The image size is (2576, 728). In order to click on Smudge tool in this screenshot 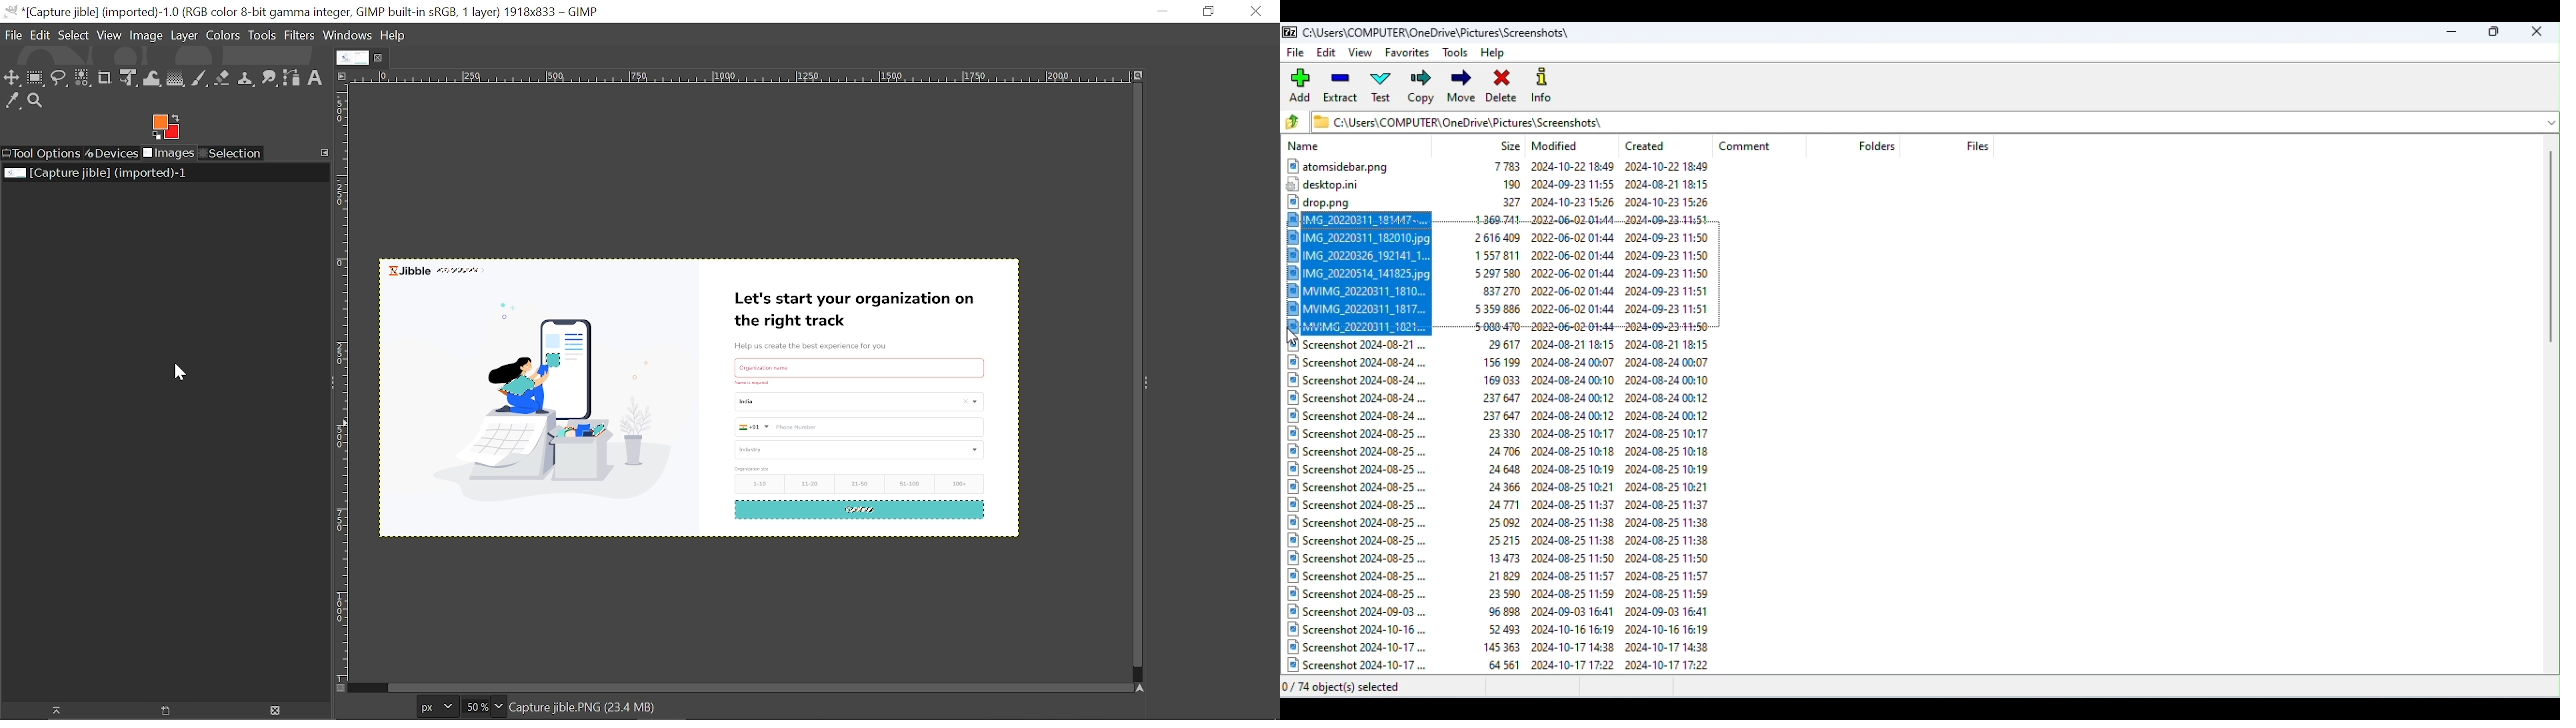, I will do `click(269, 78)`.